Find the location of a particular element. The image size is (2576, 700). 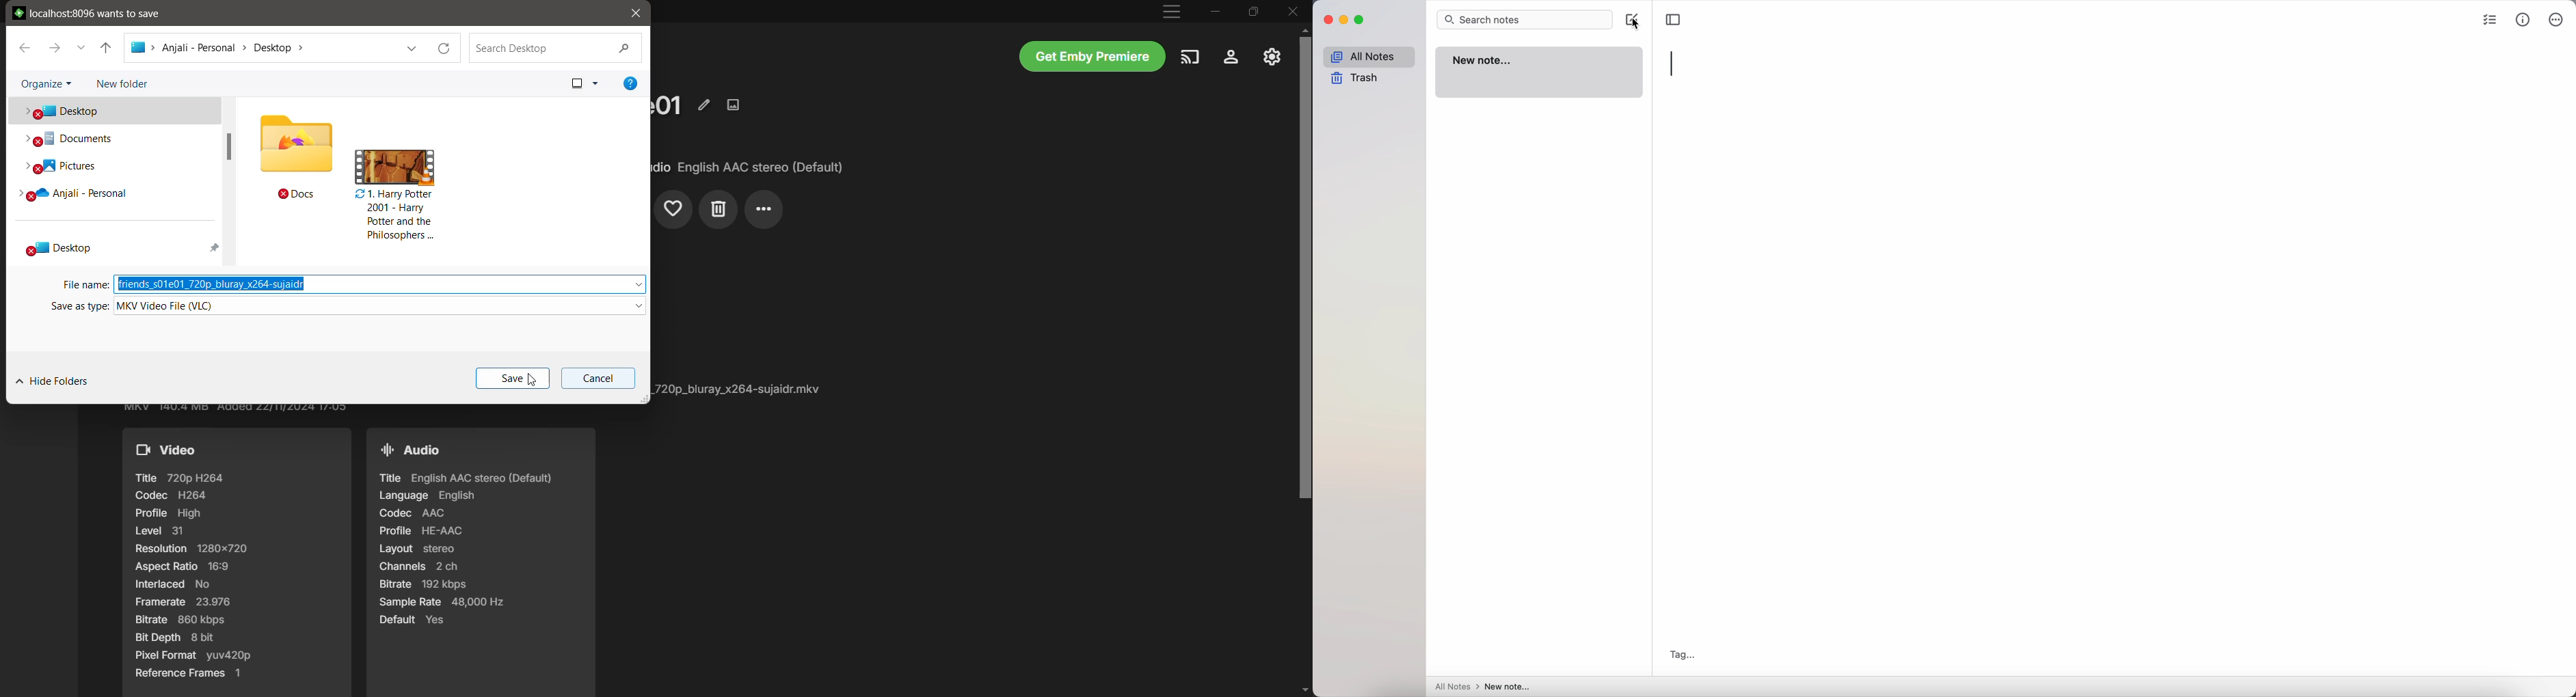

Edit Metadata is located at coordinates (704, 104).